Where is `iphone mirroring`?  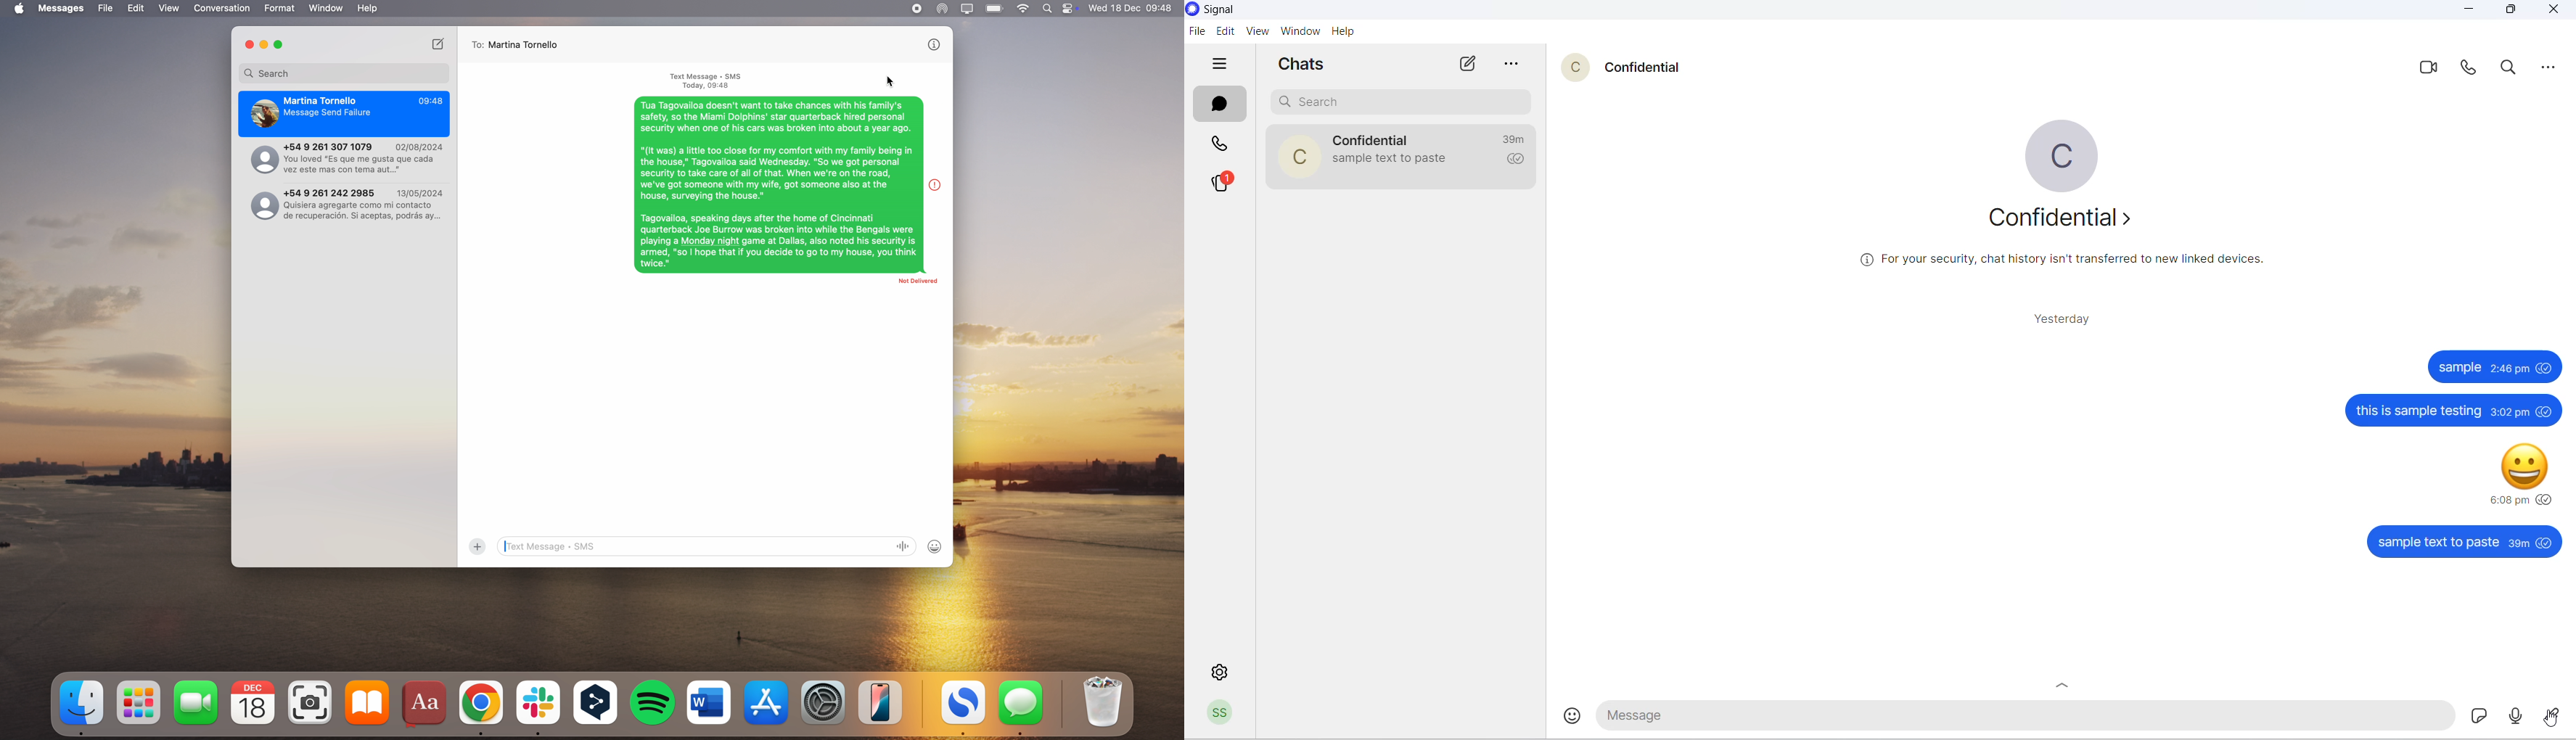 iphone mirroring is located at coordinates (881, 702).